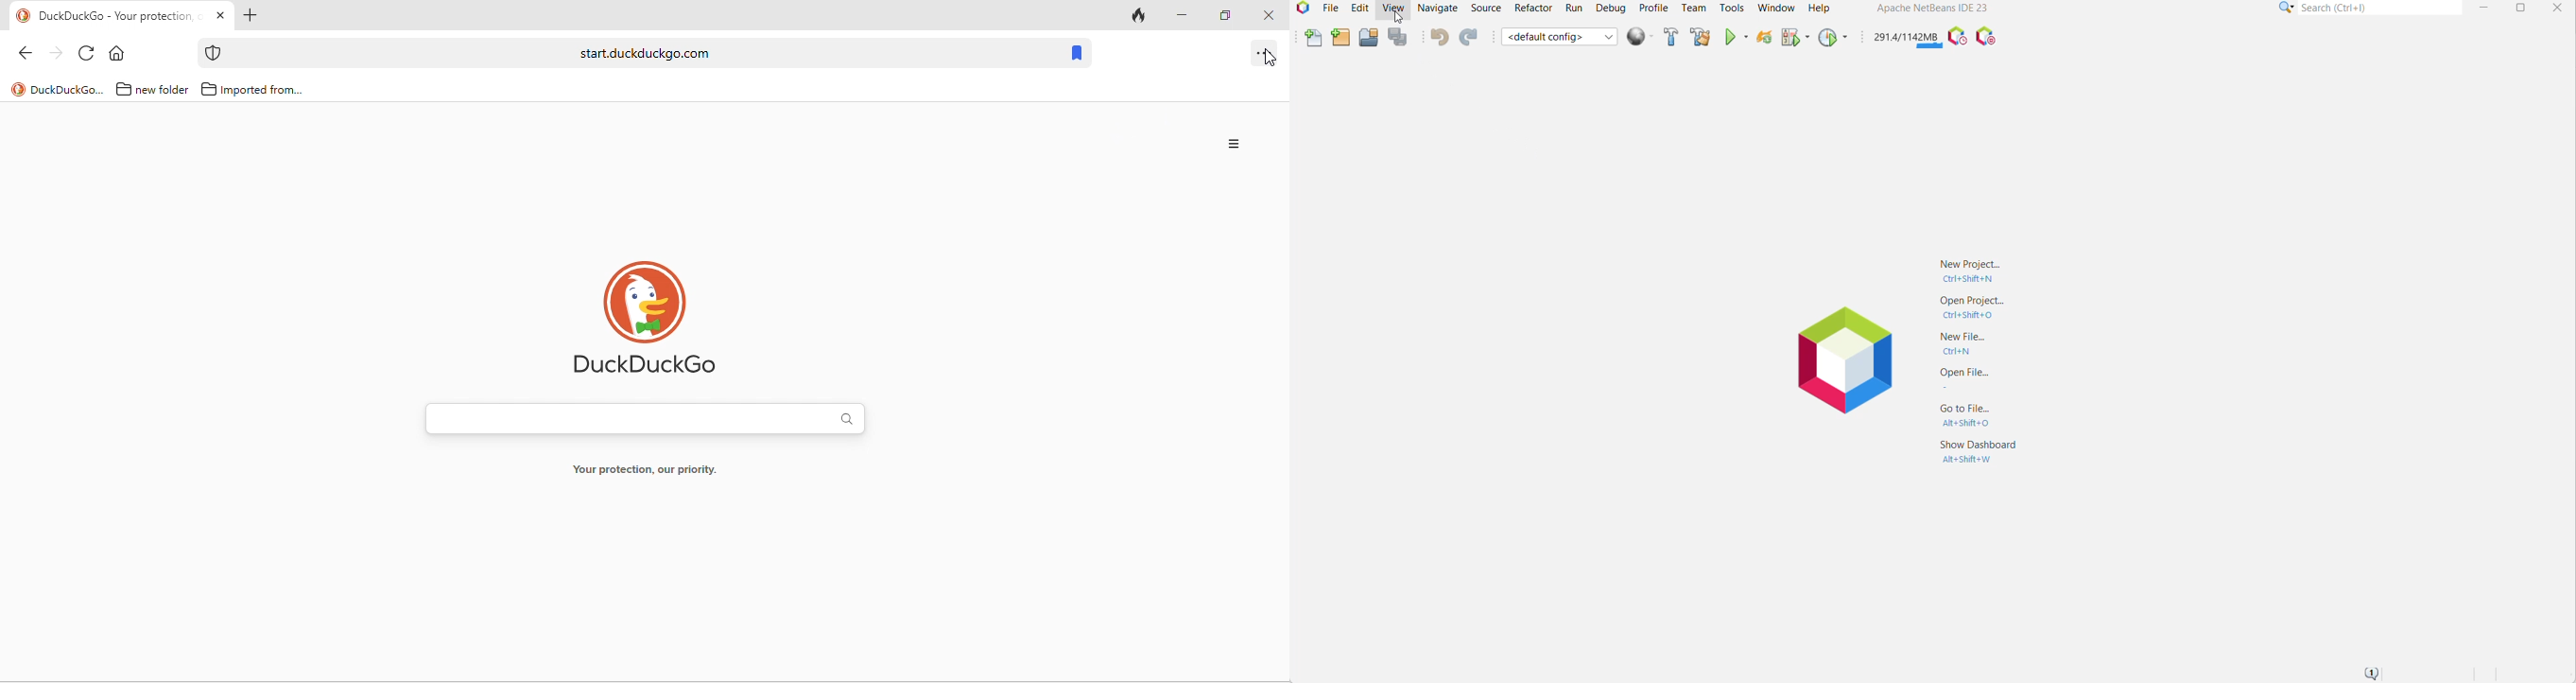 The image size is (2576, 700). Describe the element at coordinates (18, 89) in the screenshot. I see `logo` at that location.